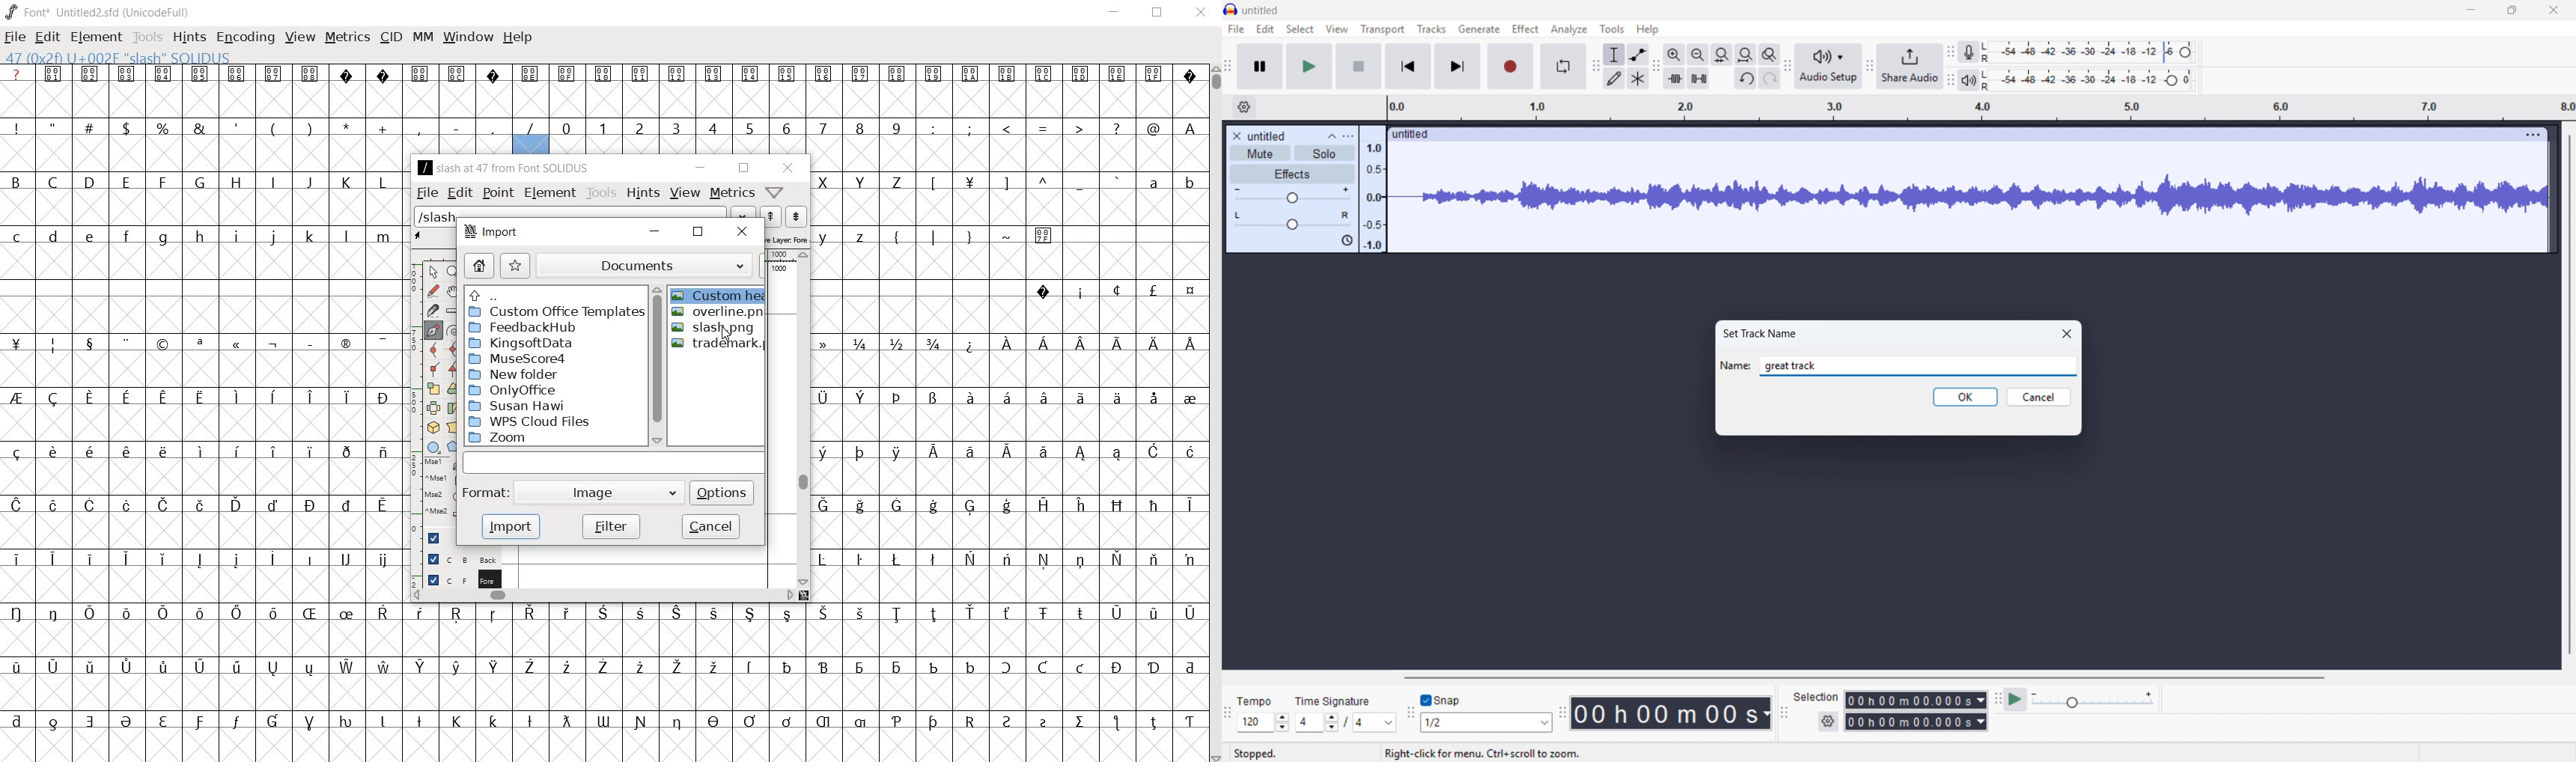 Image resolution: width=2576 pixels, height=784 pixels. I want to click on draw a freehand curve, so click(435, 293).